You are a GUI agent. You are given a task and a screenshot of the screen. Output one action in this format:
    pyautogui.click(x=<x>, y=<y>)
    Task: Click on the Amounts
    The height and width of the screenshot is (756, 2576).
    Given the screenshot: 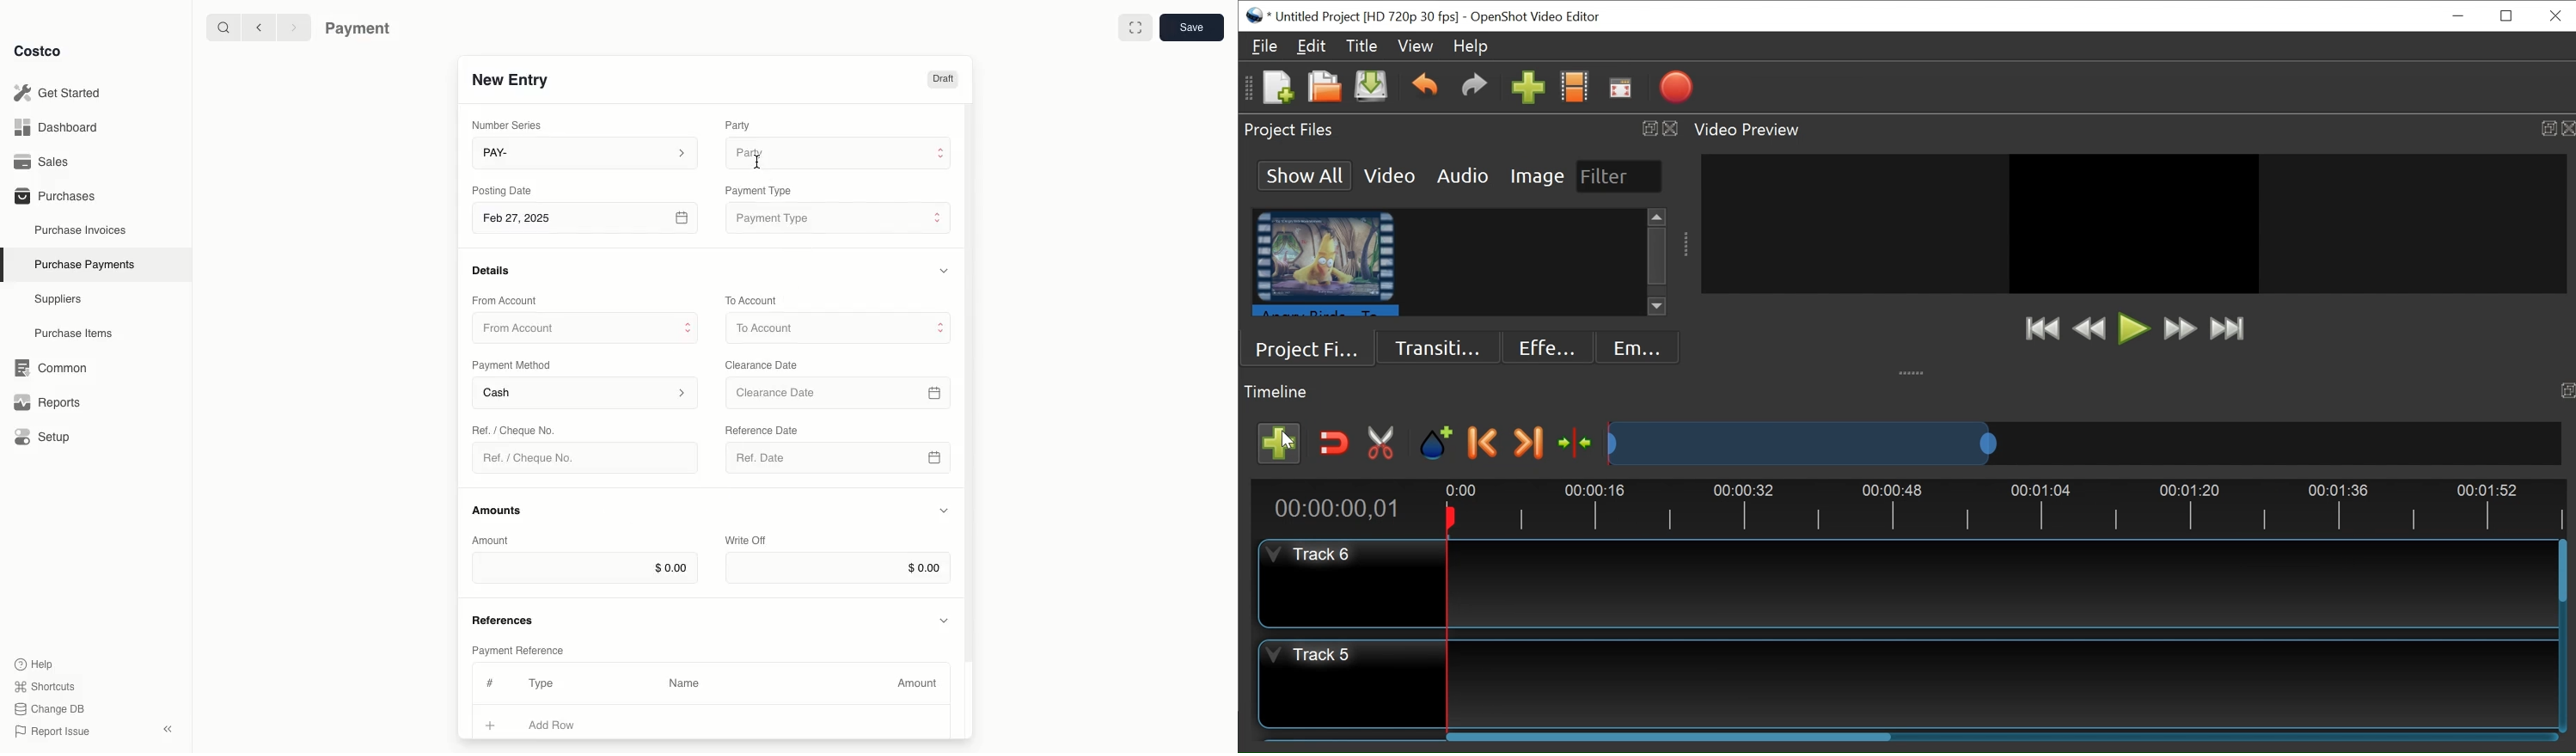 What is the action you would take?
    pyautogui.click(x=499, y=510)
    